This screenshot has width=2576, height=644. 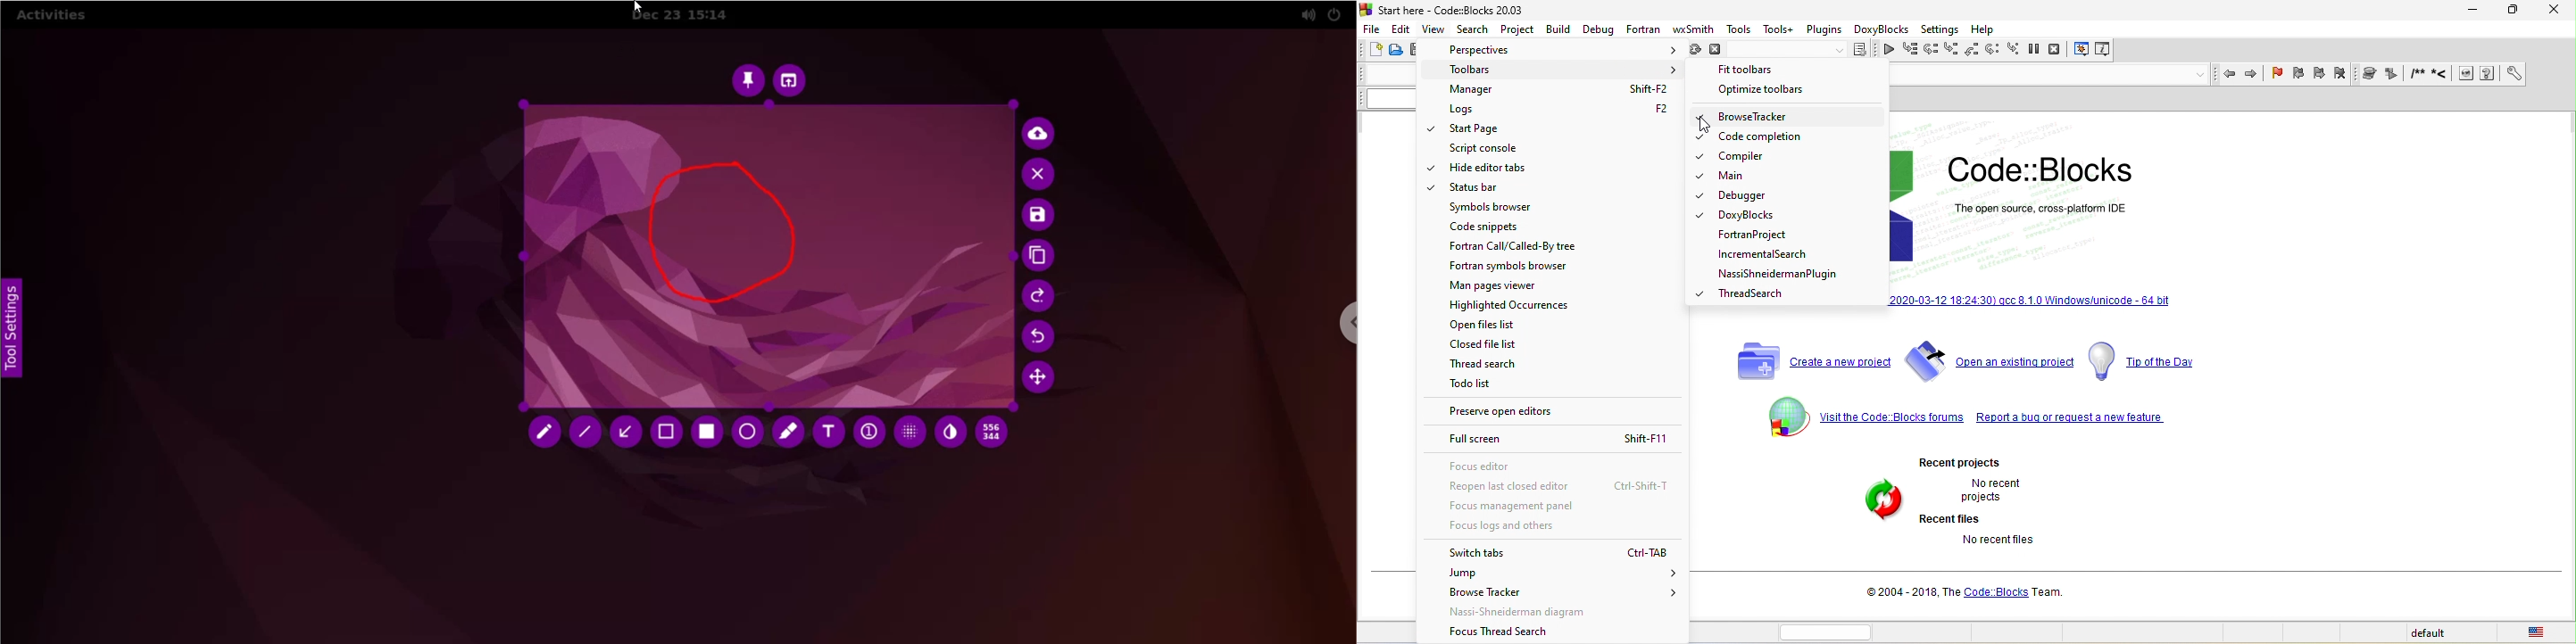 What do you see at coordinates (1910, 51) in the screenshot?
I see `run to cursor` at bounding box center [1910, 51].